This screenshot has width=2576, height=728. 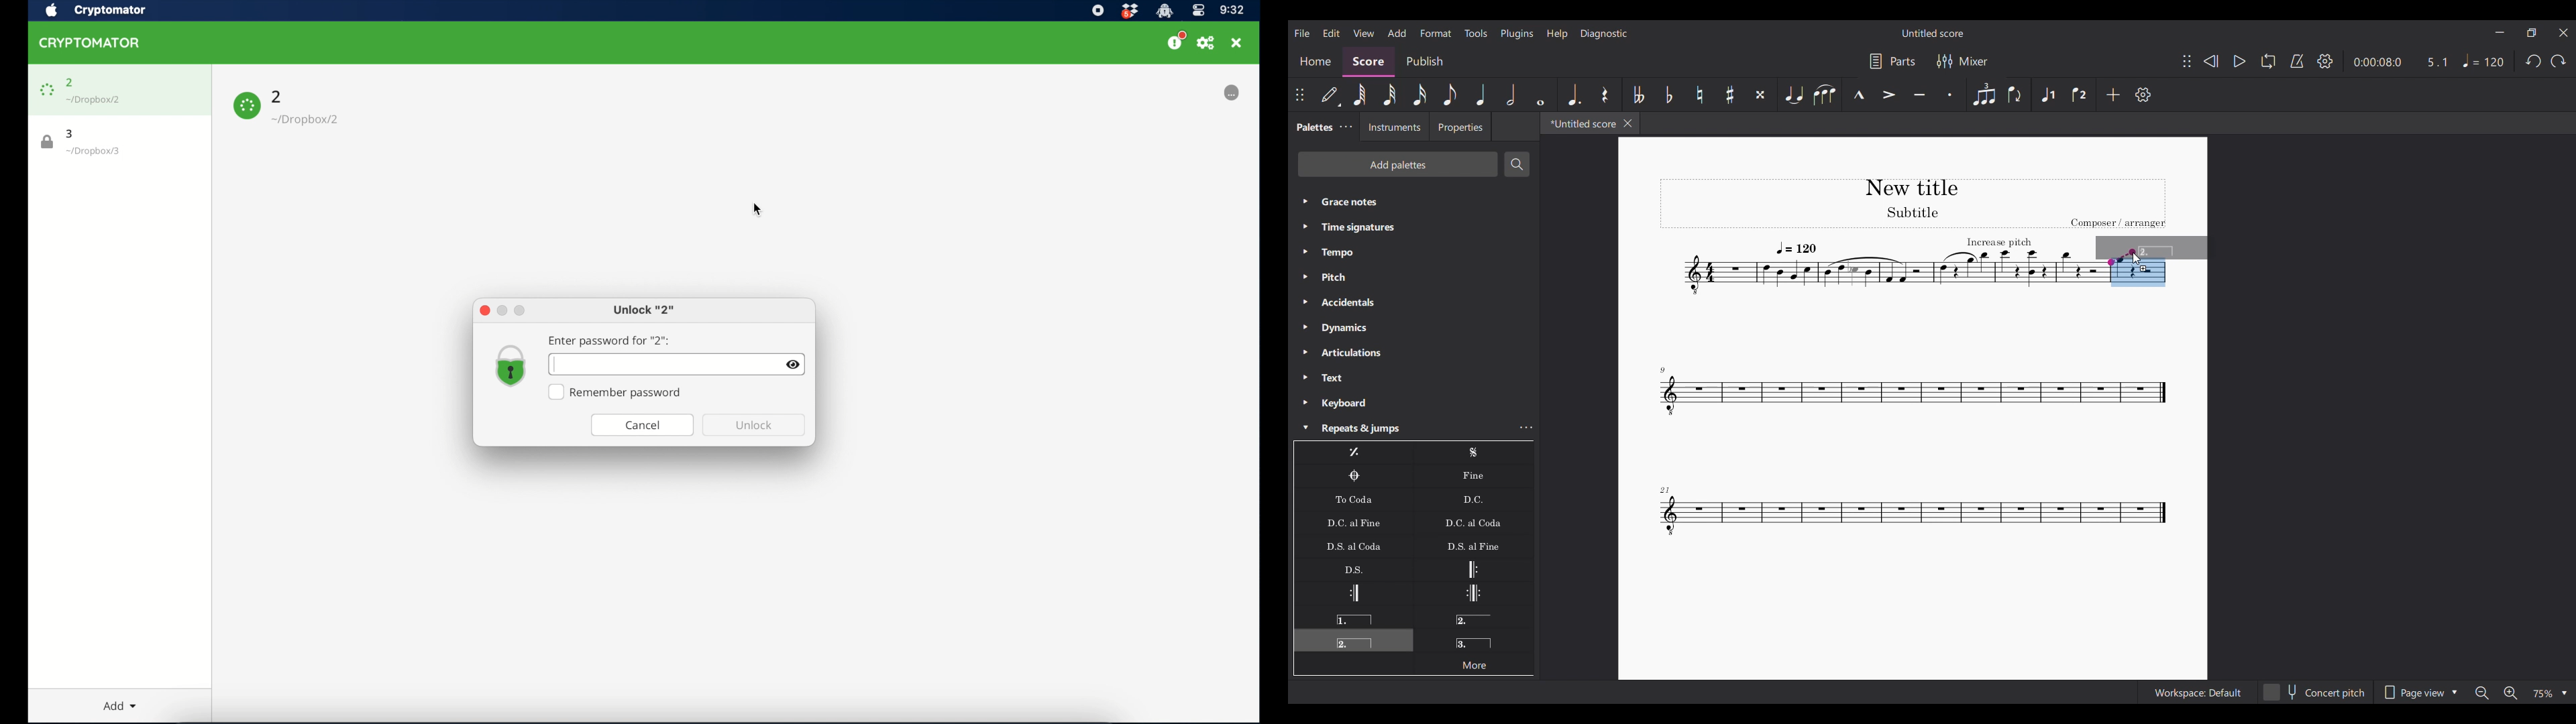 I want to click on Help menu, so click(x=1558, y=34).